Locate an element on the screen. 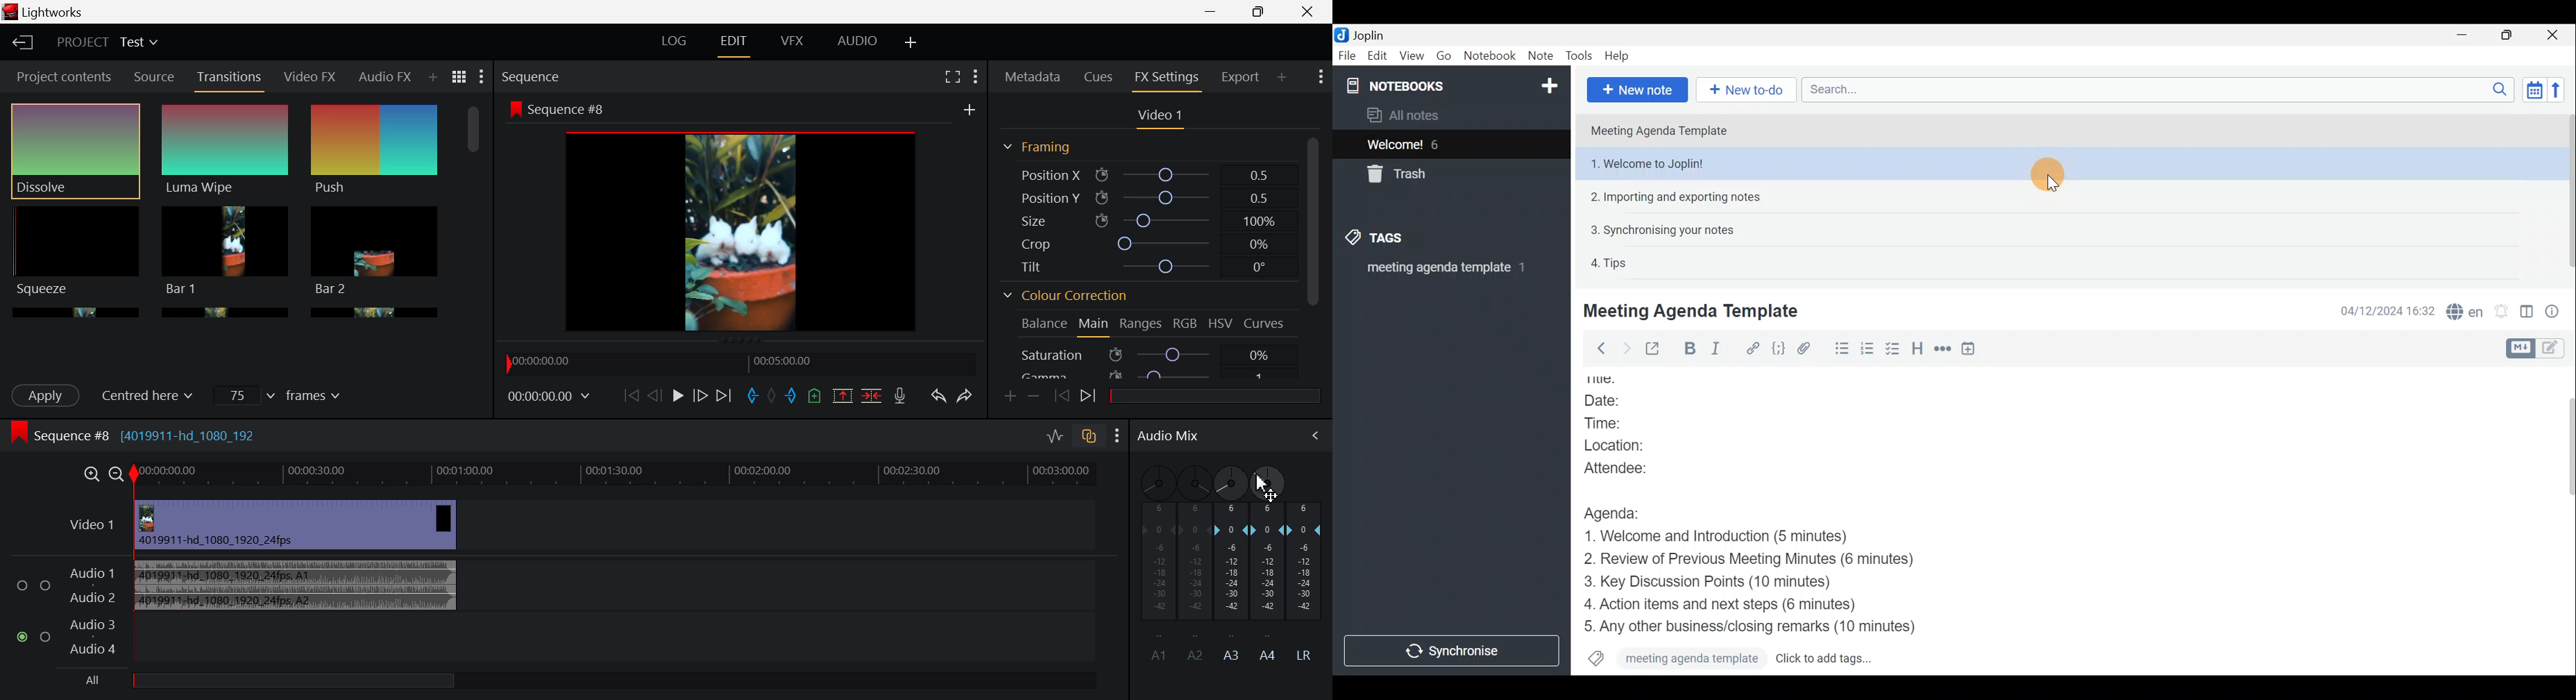 Image resolution: width=2576 pixels, height=700 pixels. Reverse sort order is located at coordinates (2555, 90).